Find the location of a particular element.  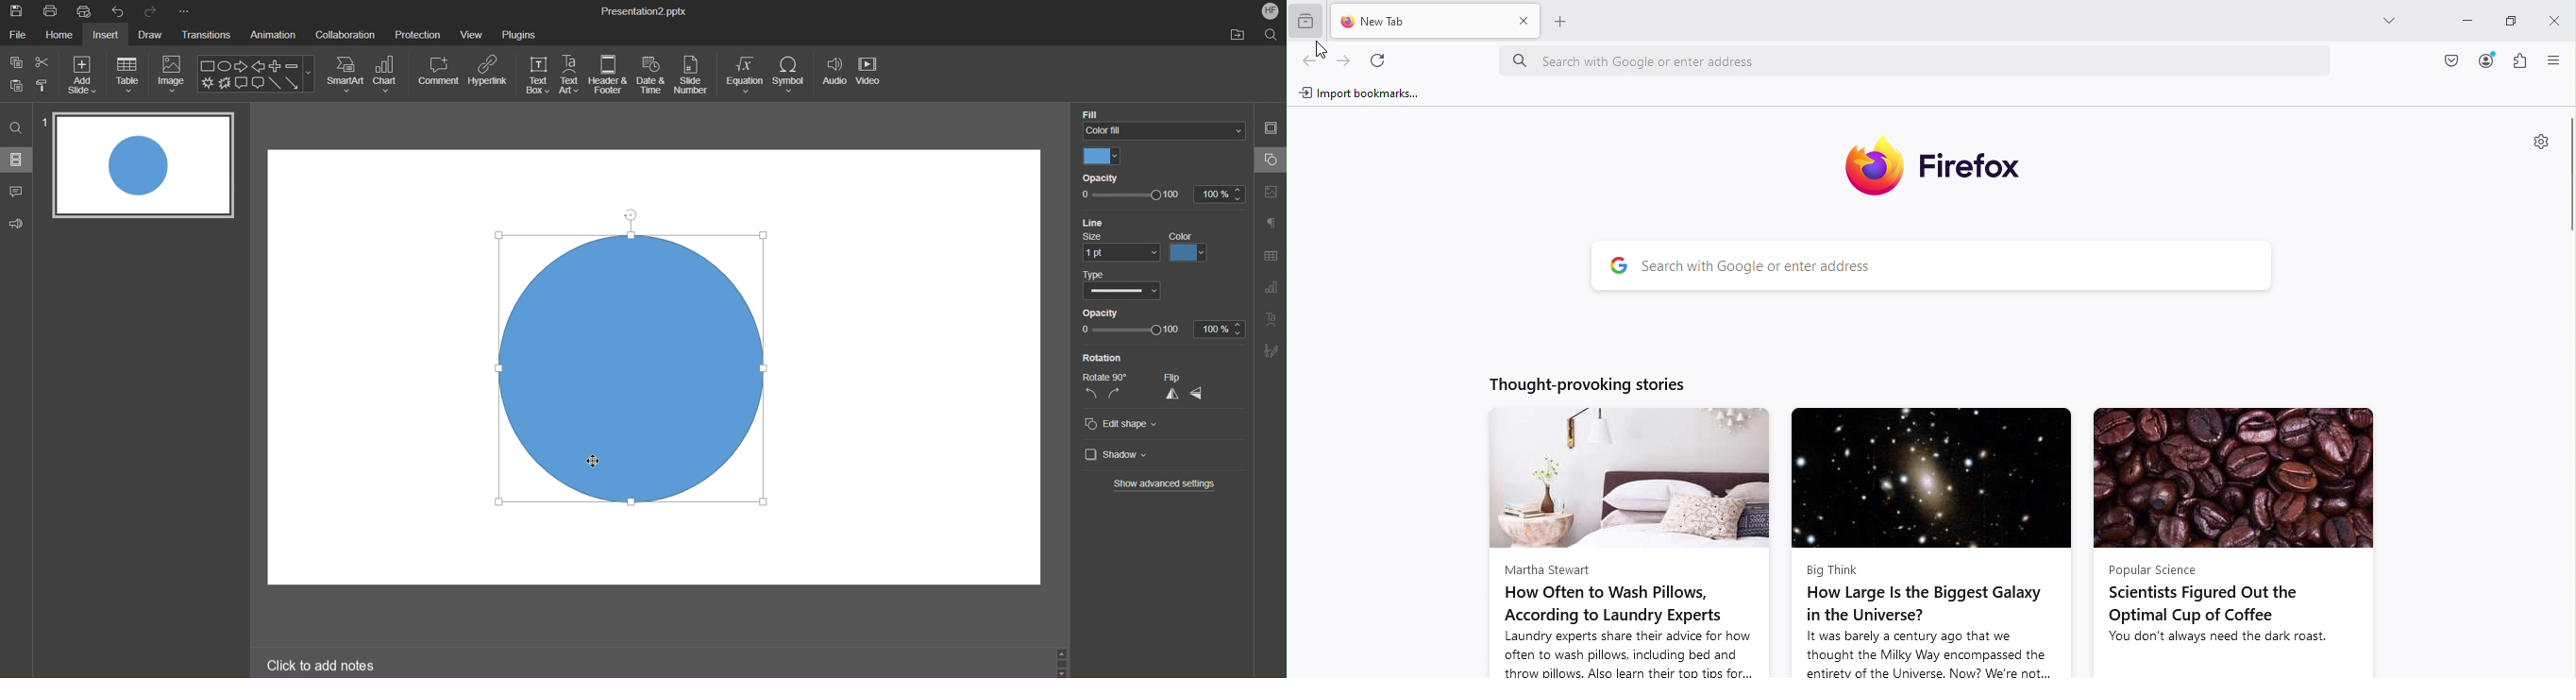

Search bar is located at coordinates (1952, 265).